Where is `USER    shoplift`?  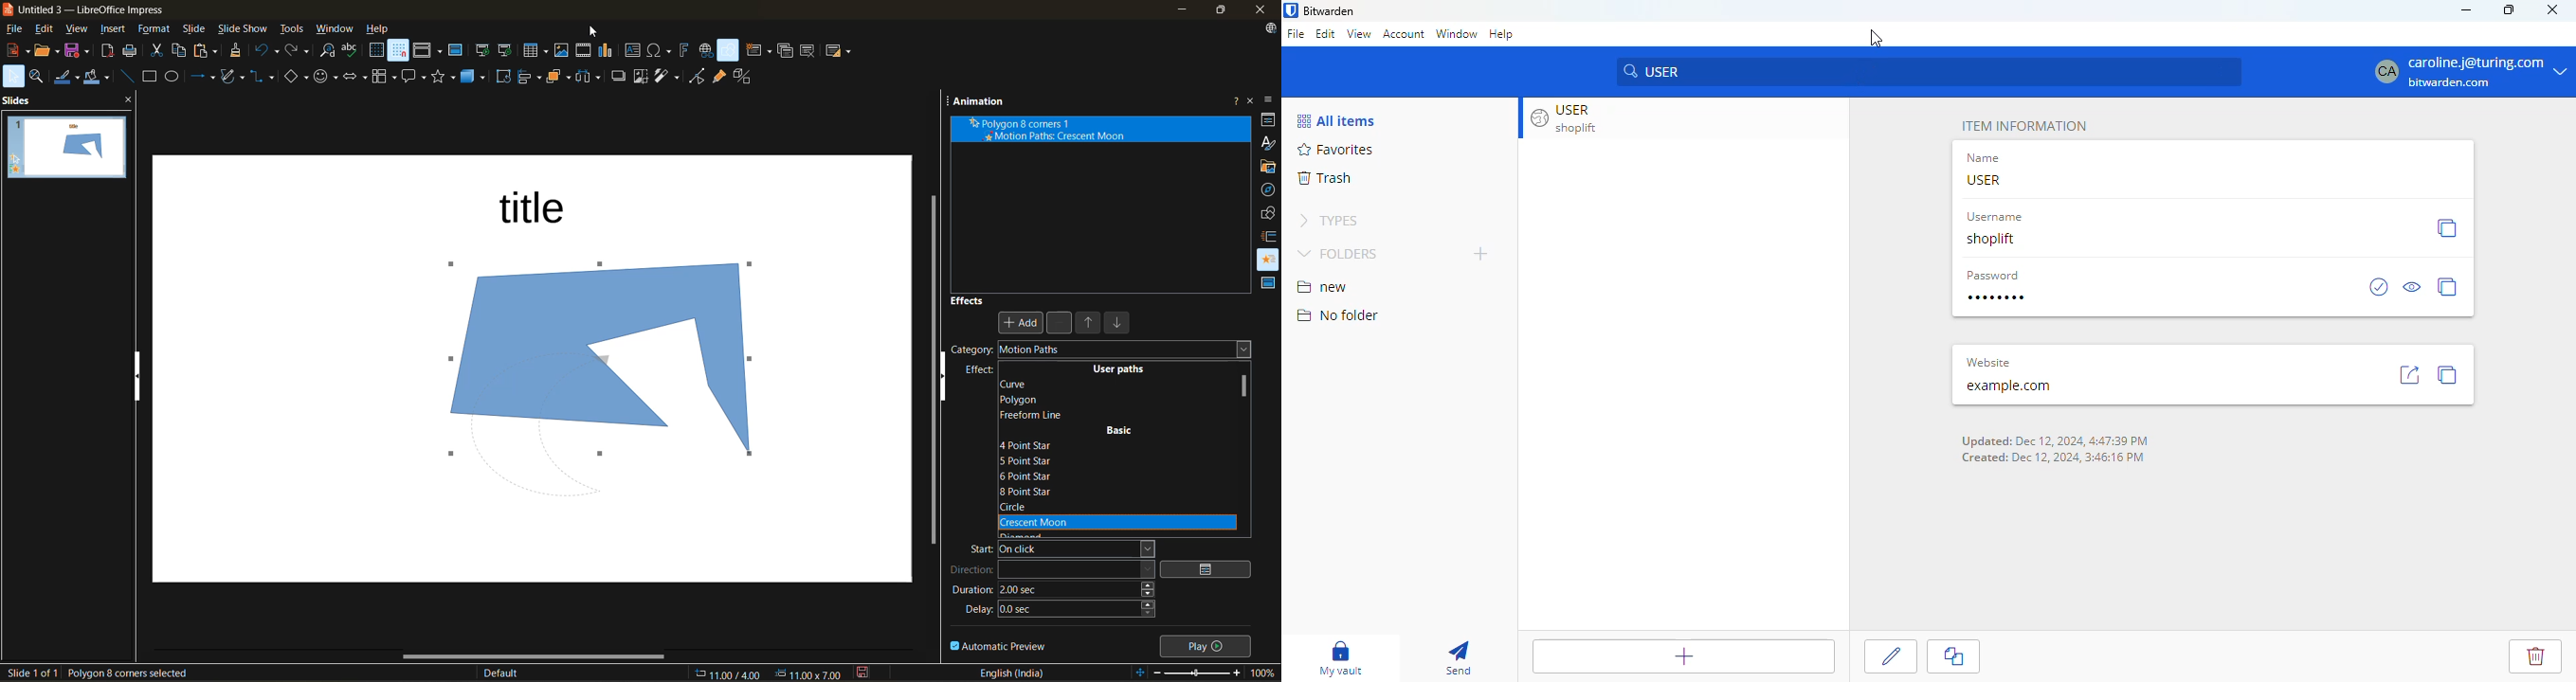
USER    shoplift is located at coordinates (1569, 118).